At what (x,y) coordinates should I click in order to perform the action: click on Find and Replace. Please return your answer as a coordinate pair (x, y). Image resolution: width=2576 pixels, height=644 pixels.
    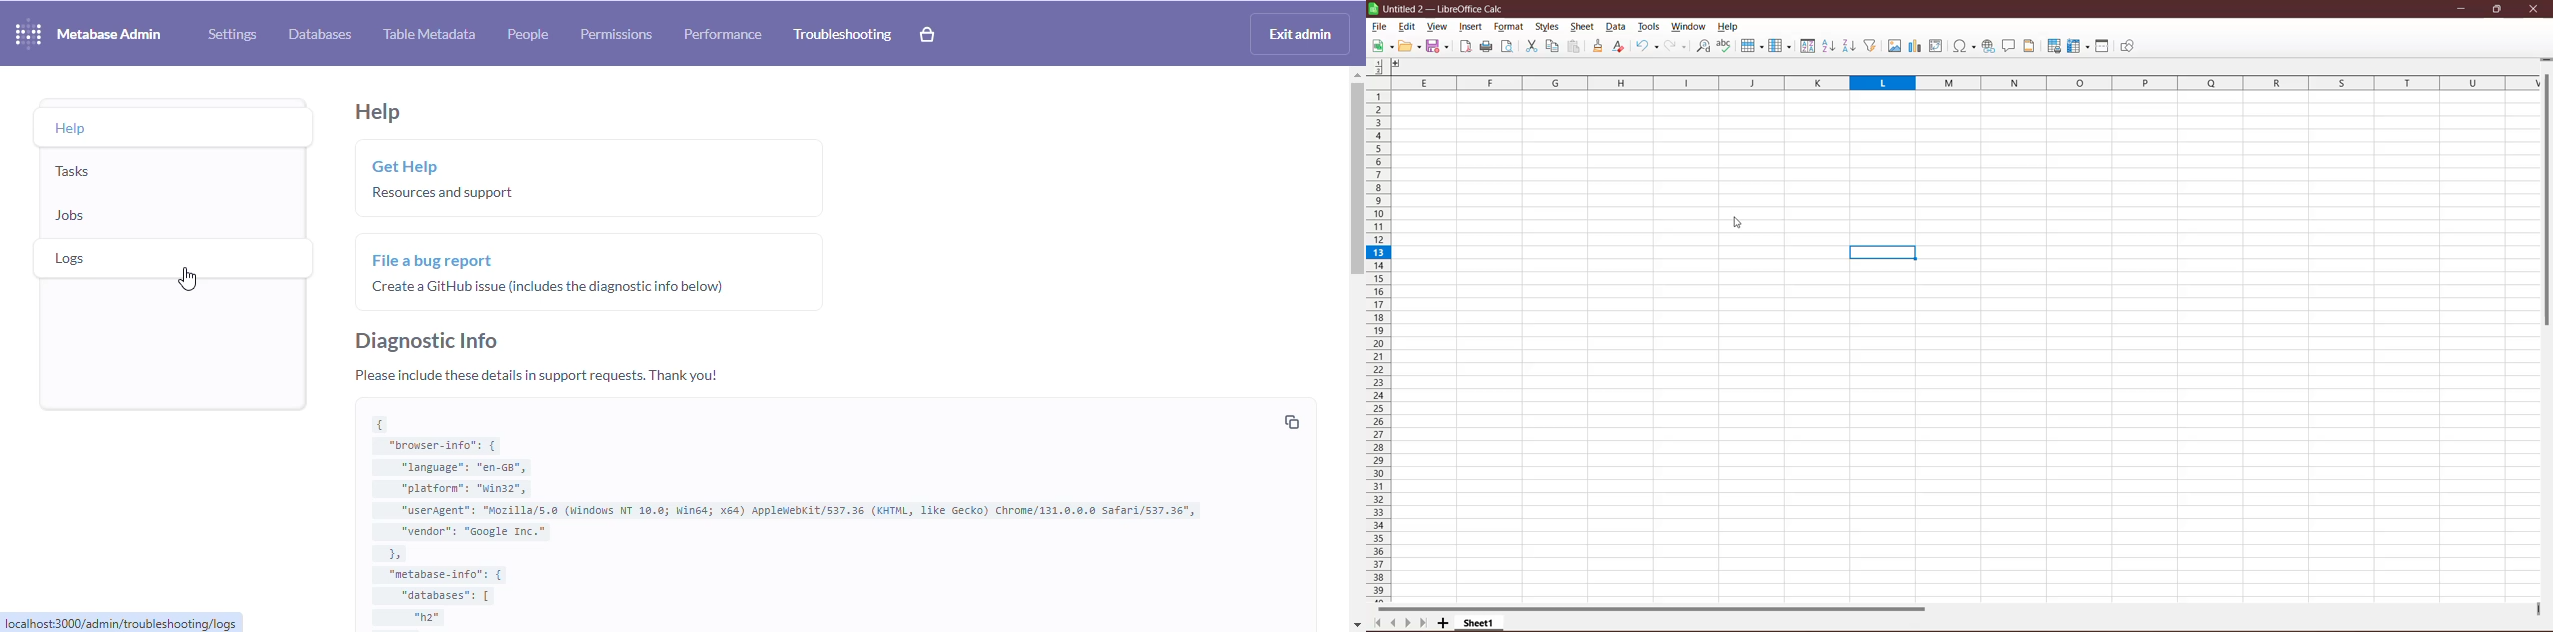
    Looking at the image, I should click on (1703, 46).